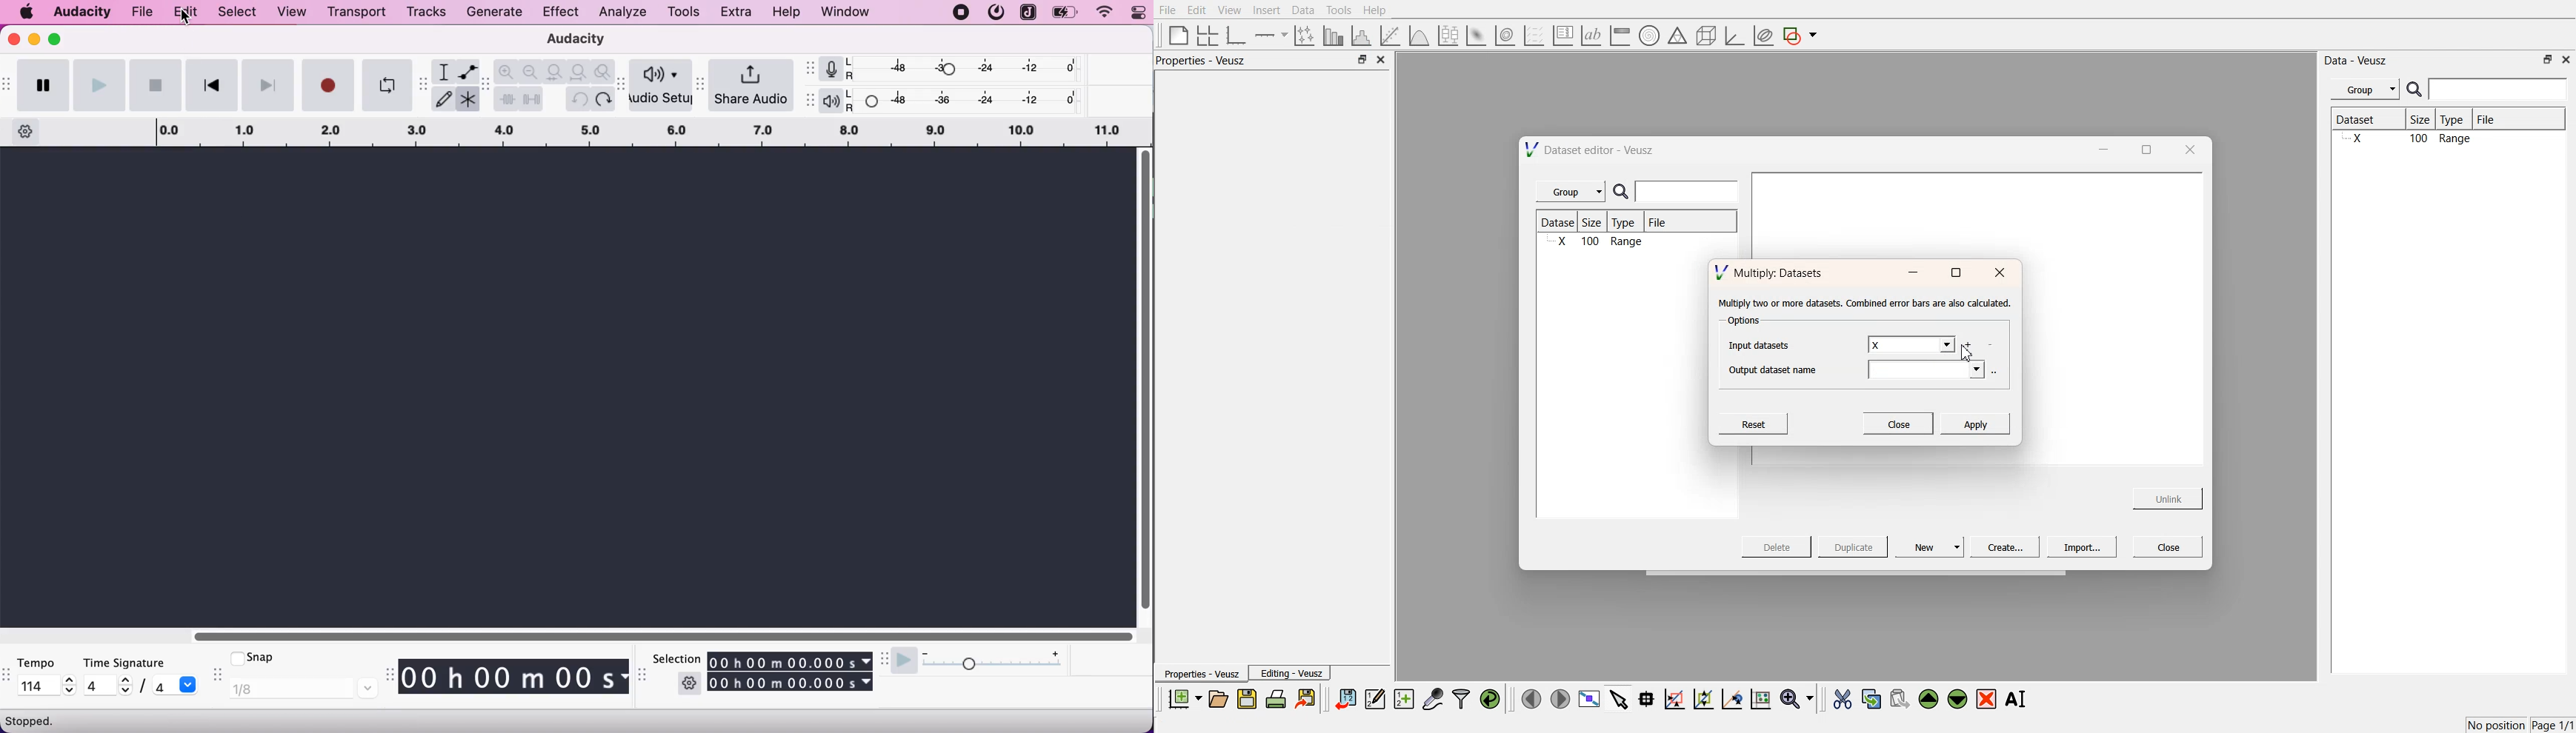 The image size is (2576, 756). Describe the element at coordinates (39, 684) in the screenshot. I see `114` at that location.